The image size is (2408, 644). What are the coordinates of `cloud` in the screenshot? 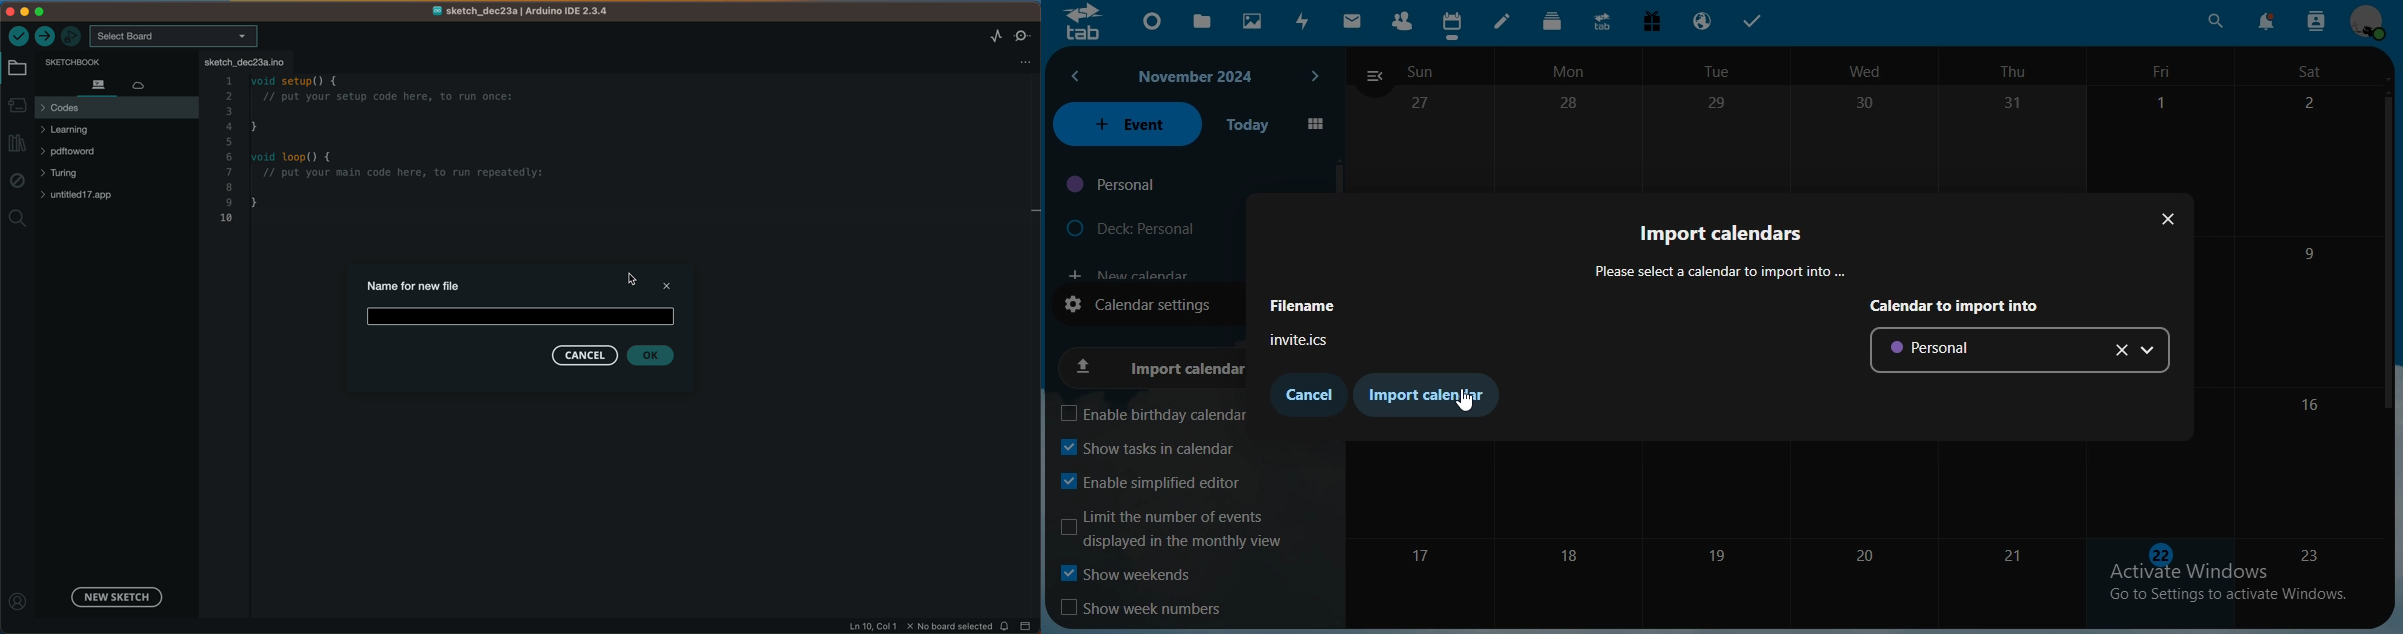 It's located at (147, 82).